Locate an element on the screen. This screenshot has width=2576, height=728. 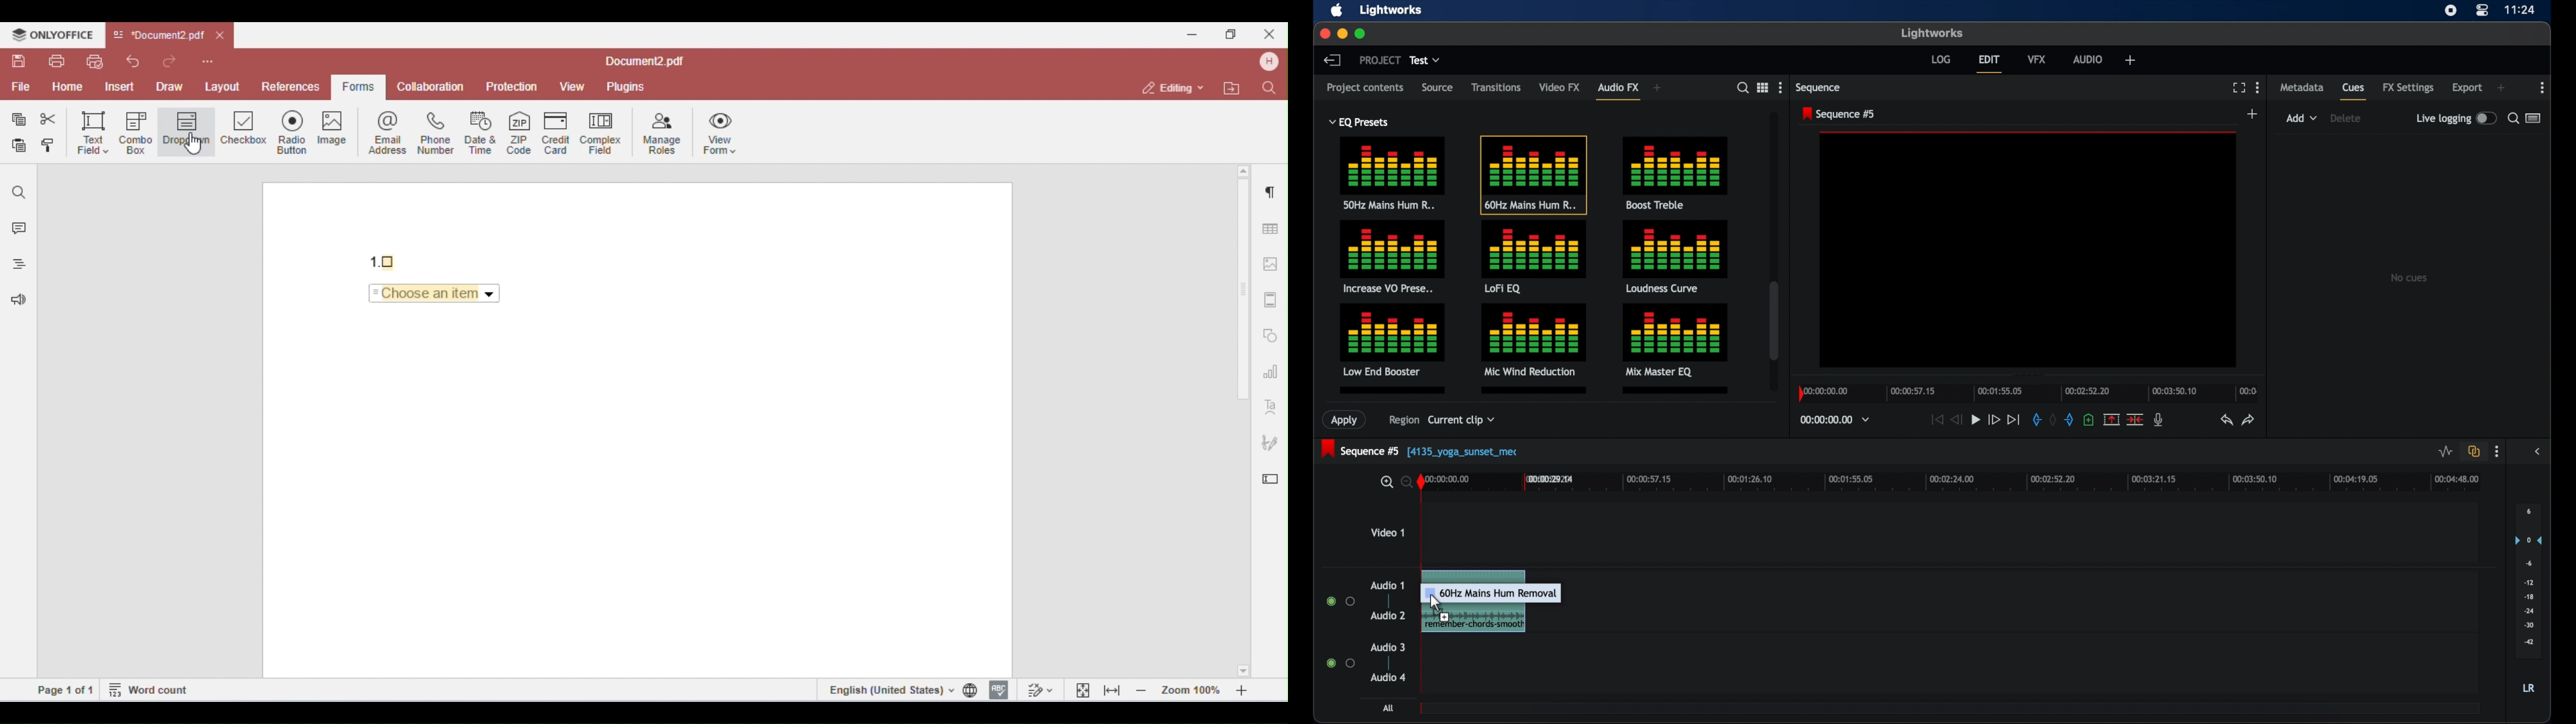
zoom in is located at coordinates (1385, 482).